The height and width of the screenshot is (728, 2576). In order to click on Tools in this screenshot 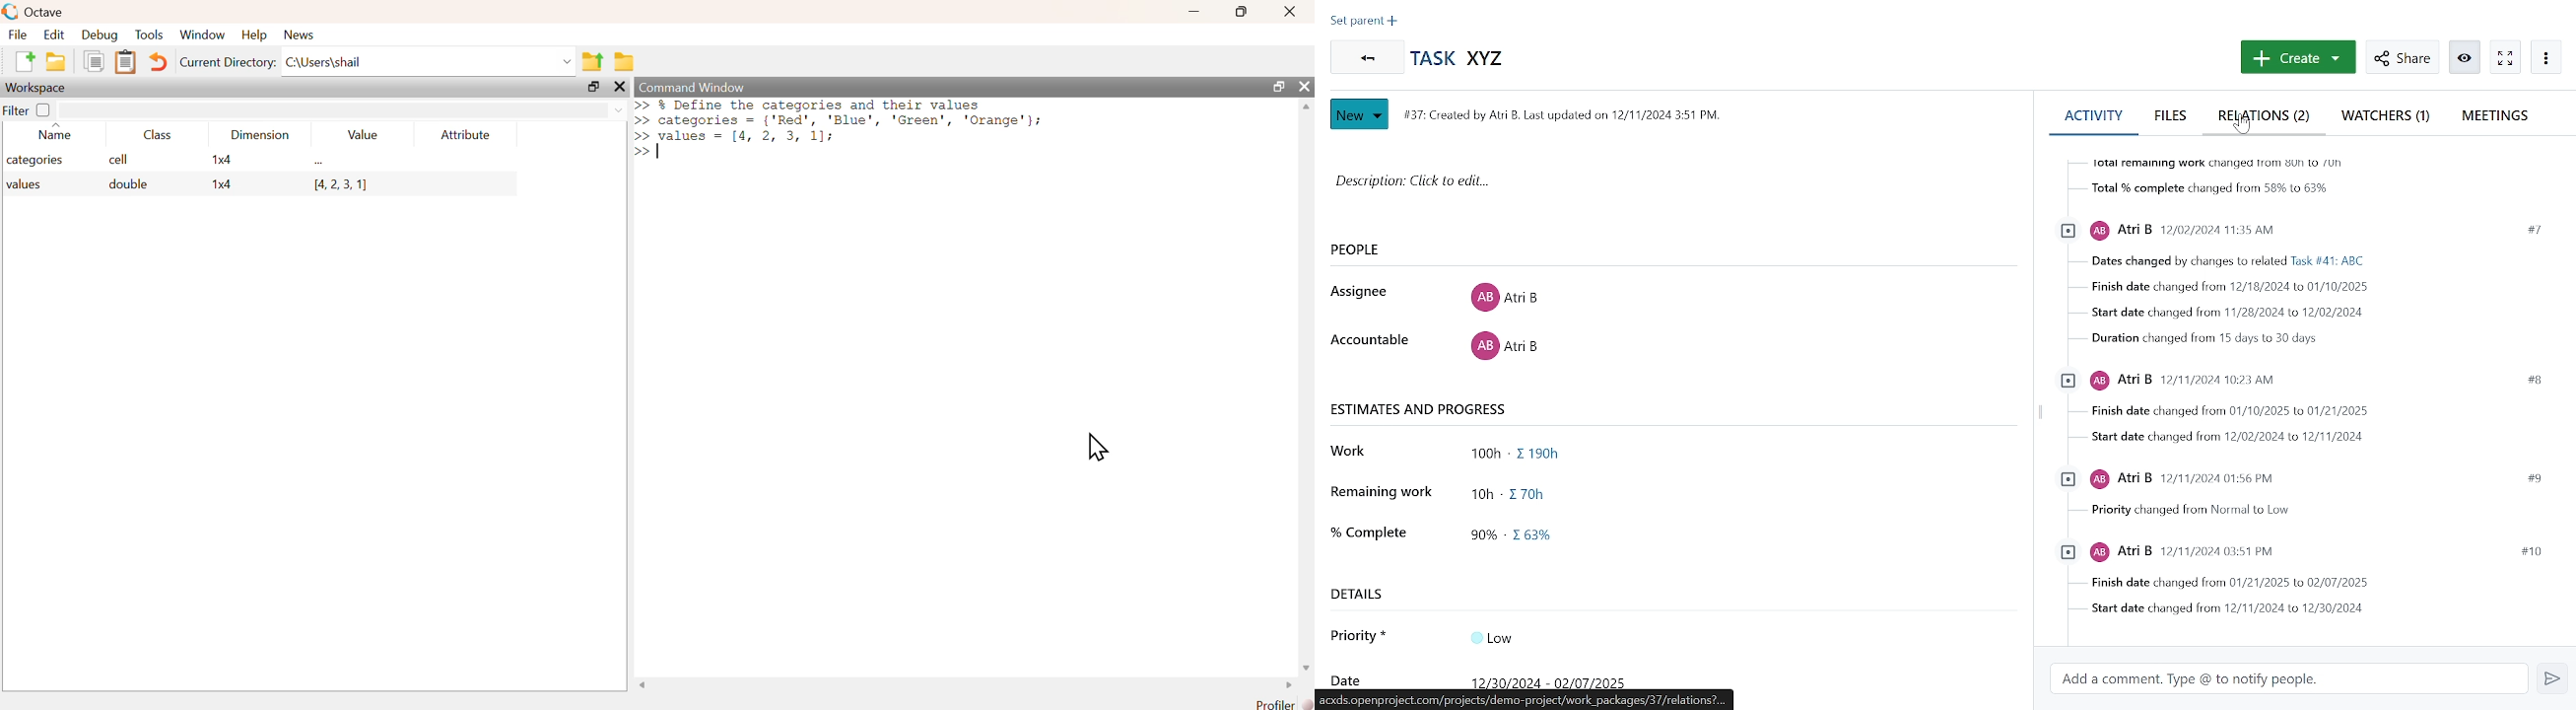, I will do `click(150, 34)`.